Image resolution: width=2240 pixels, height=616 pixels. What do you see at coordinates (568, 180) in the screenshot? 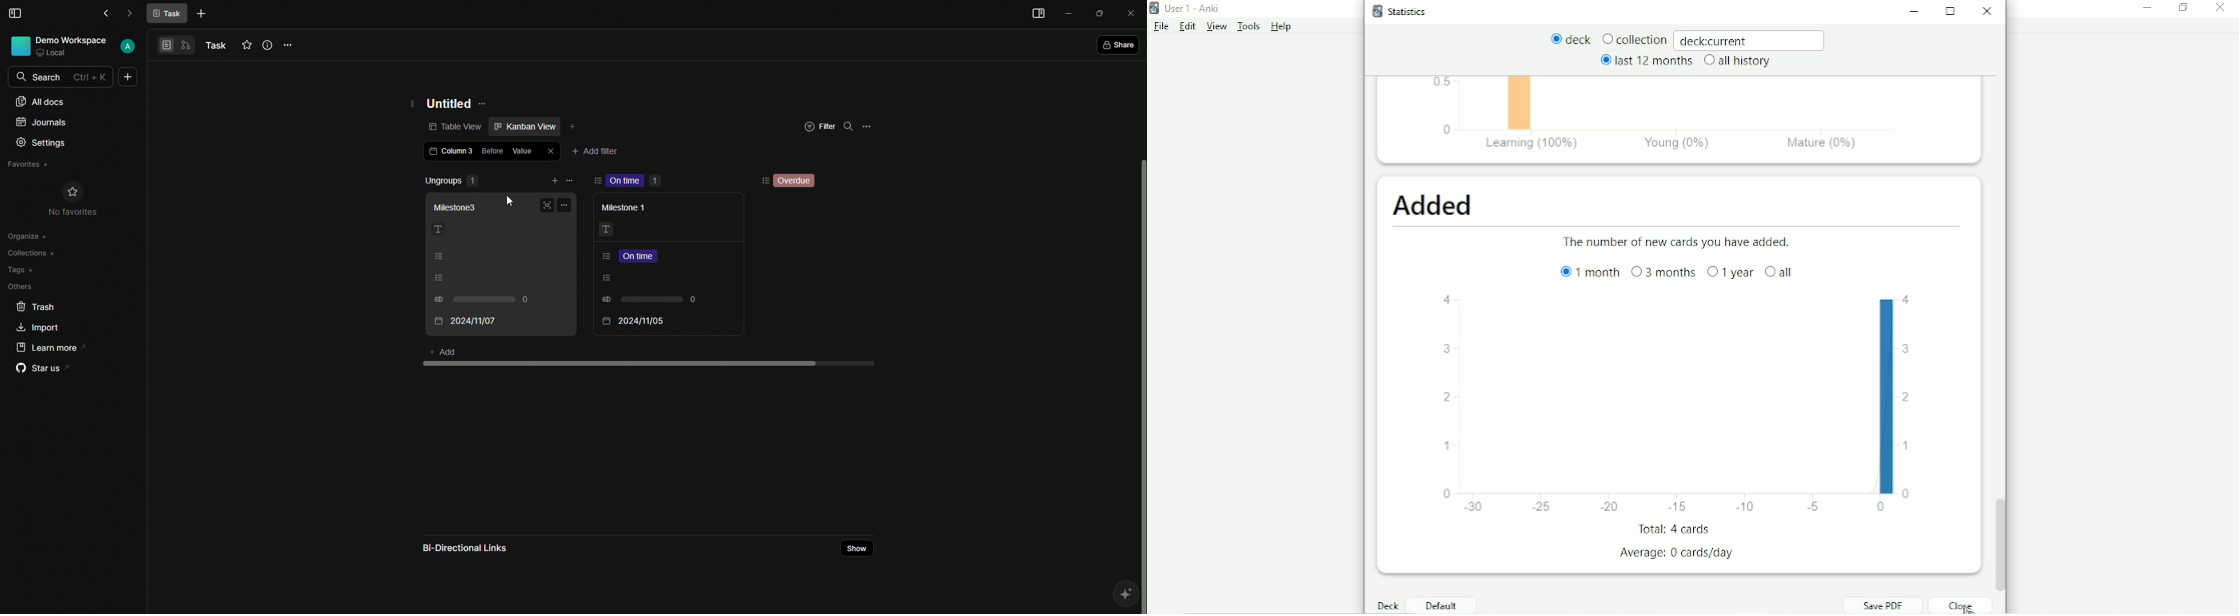
I see `remove` at bounding box center [568, 180].